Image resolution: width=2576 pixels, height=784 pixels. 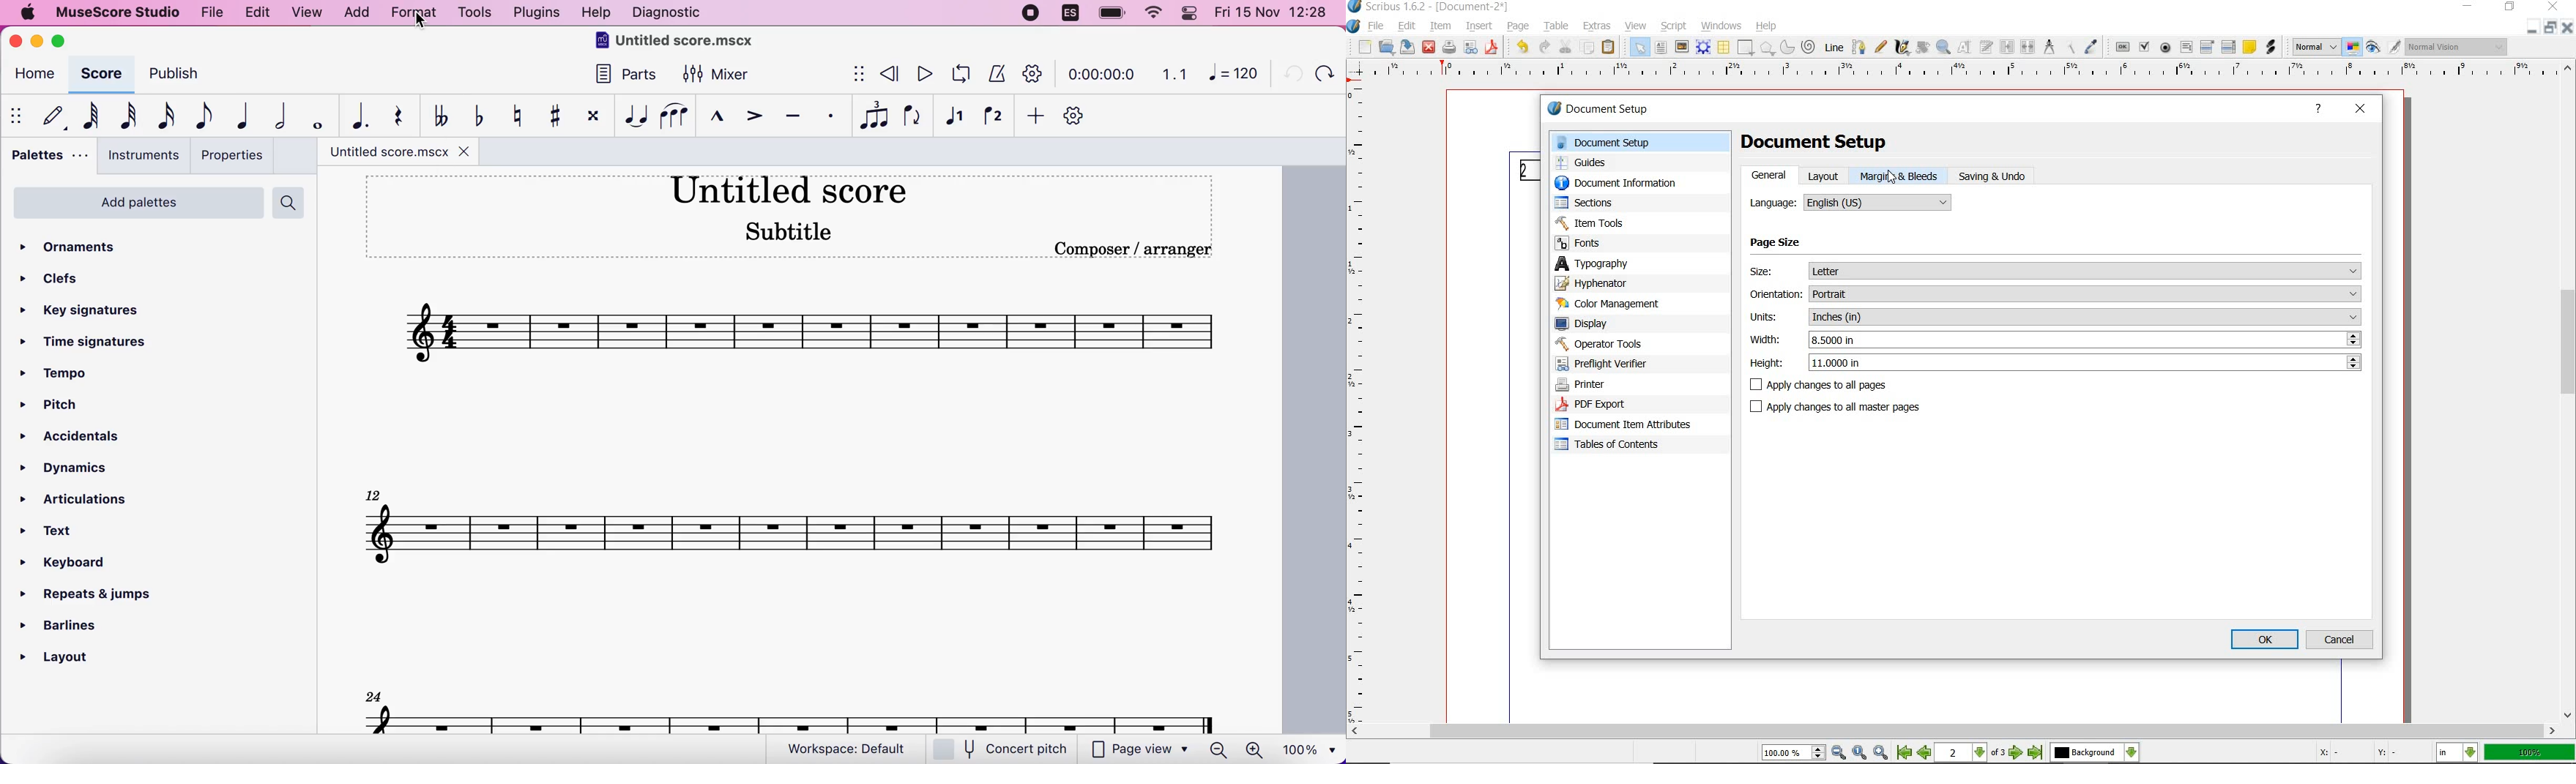 What do you see at coordinates (18, 42) in the screenshot?
I see `close` at bounding box center [18, 42].